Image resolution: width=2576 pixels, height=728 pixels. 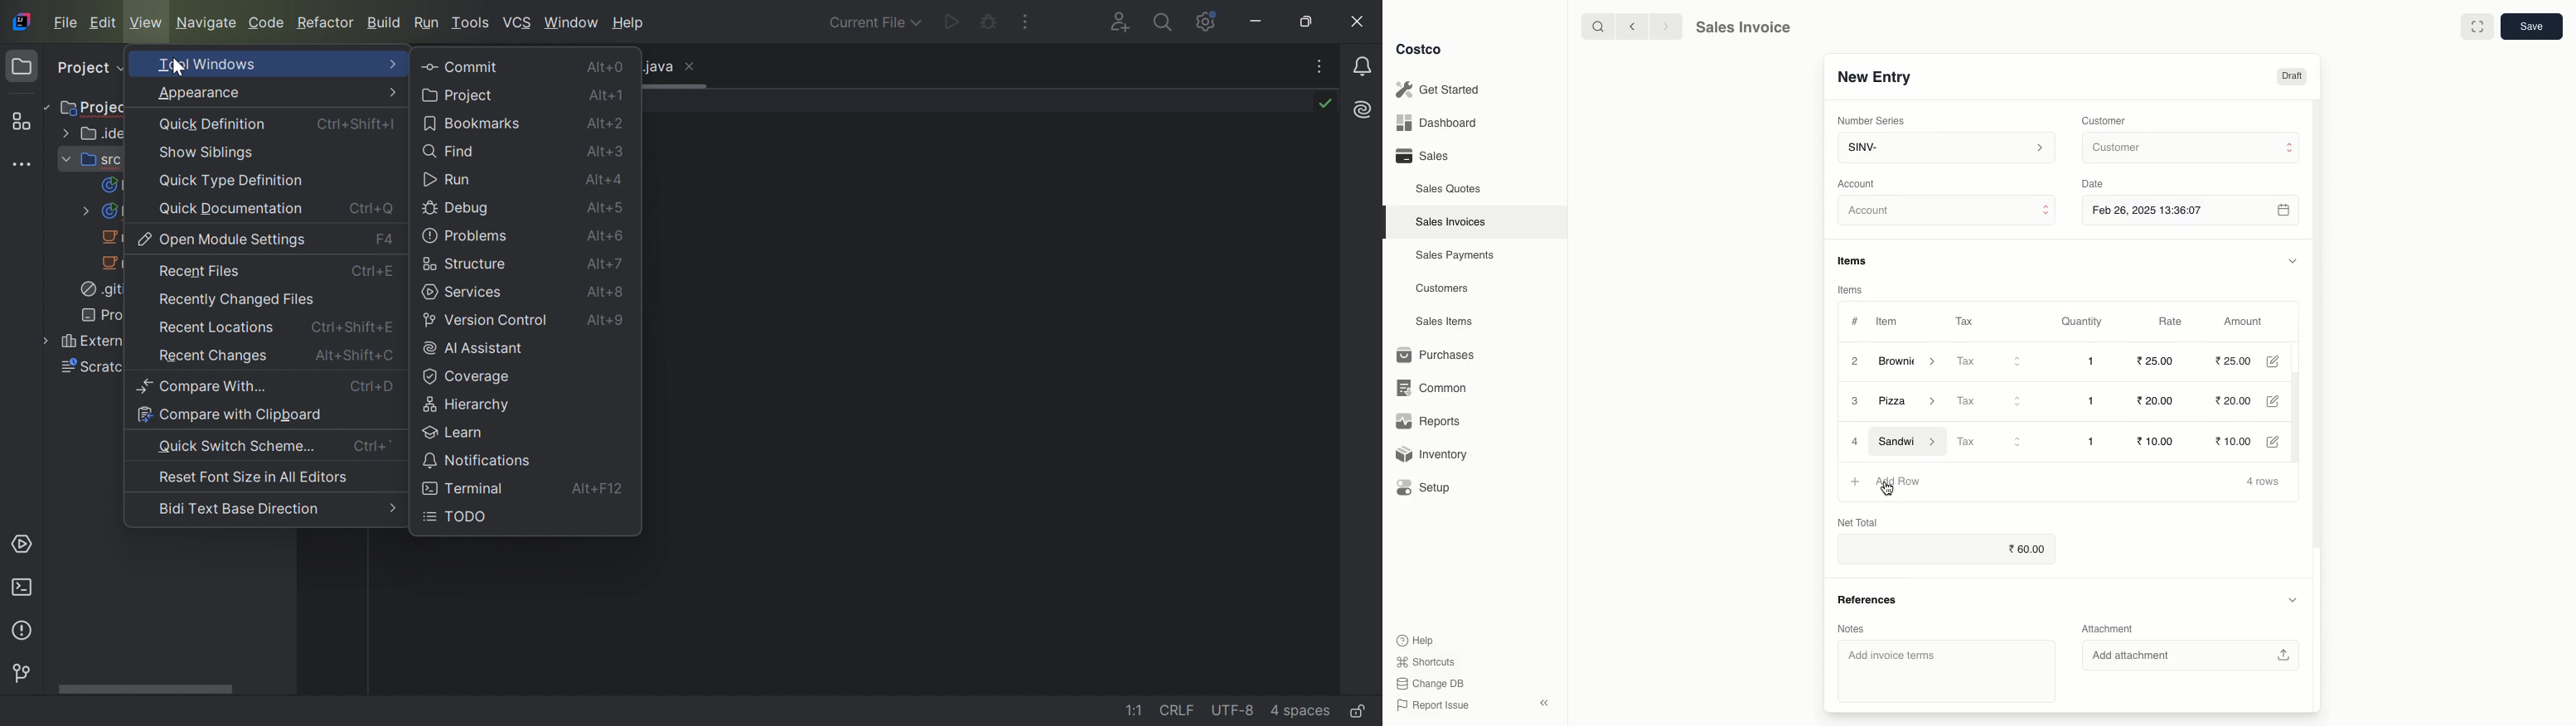 I want to click on 20.00, so click(x=2153, y=401).